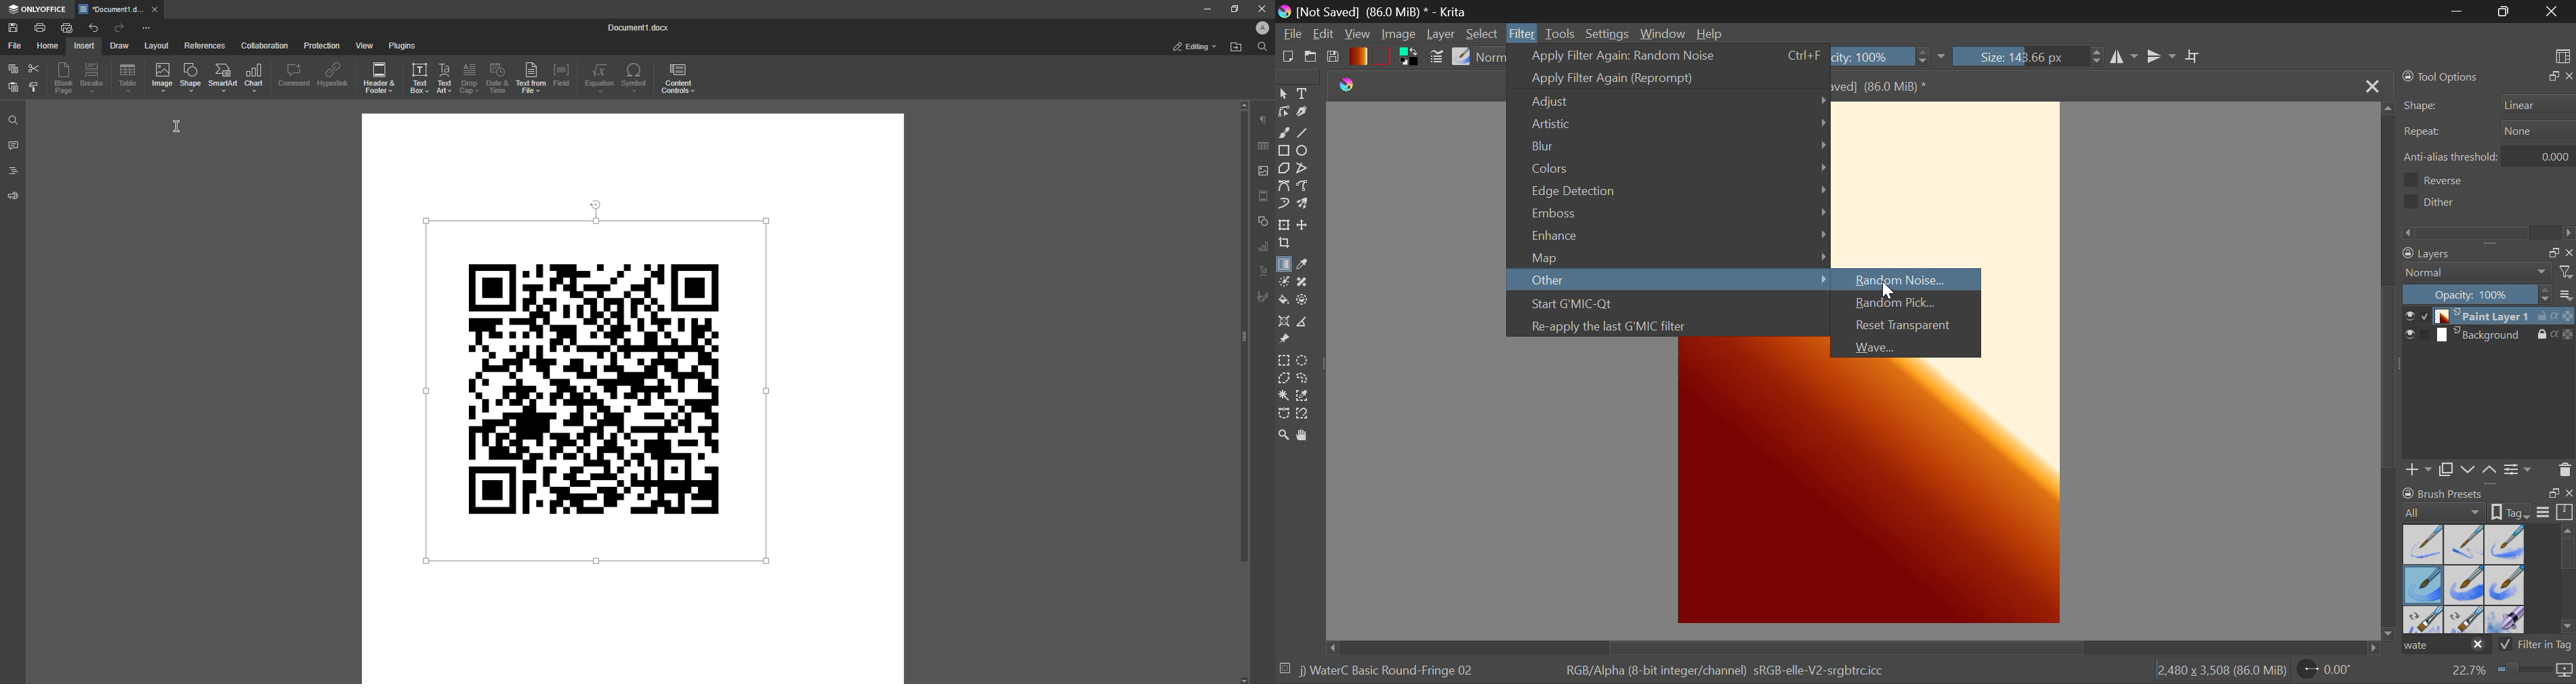 The width and height of the screenshot is (2576, 700). I want to click on Pattern, so click(1384, 55).